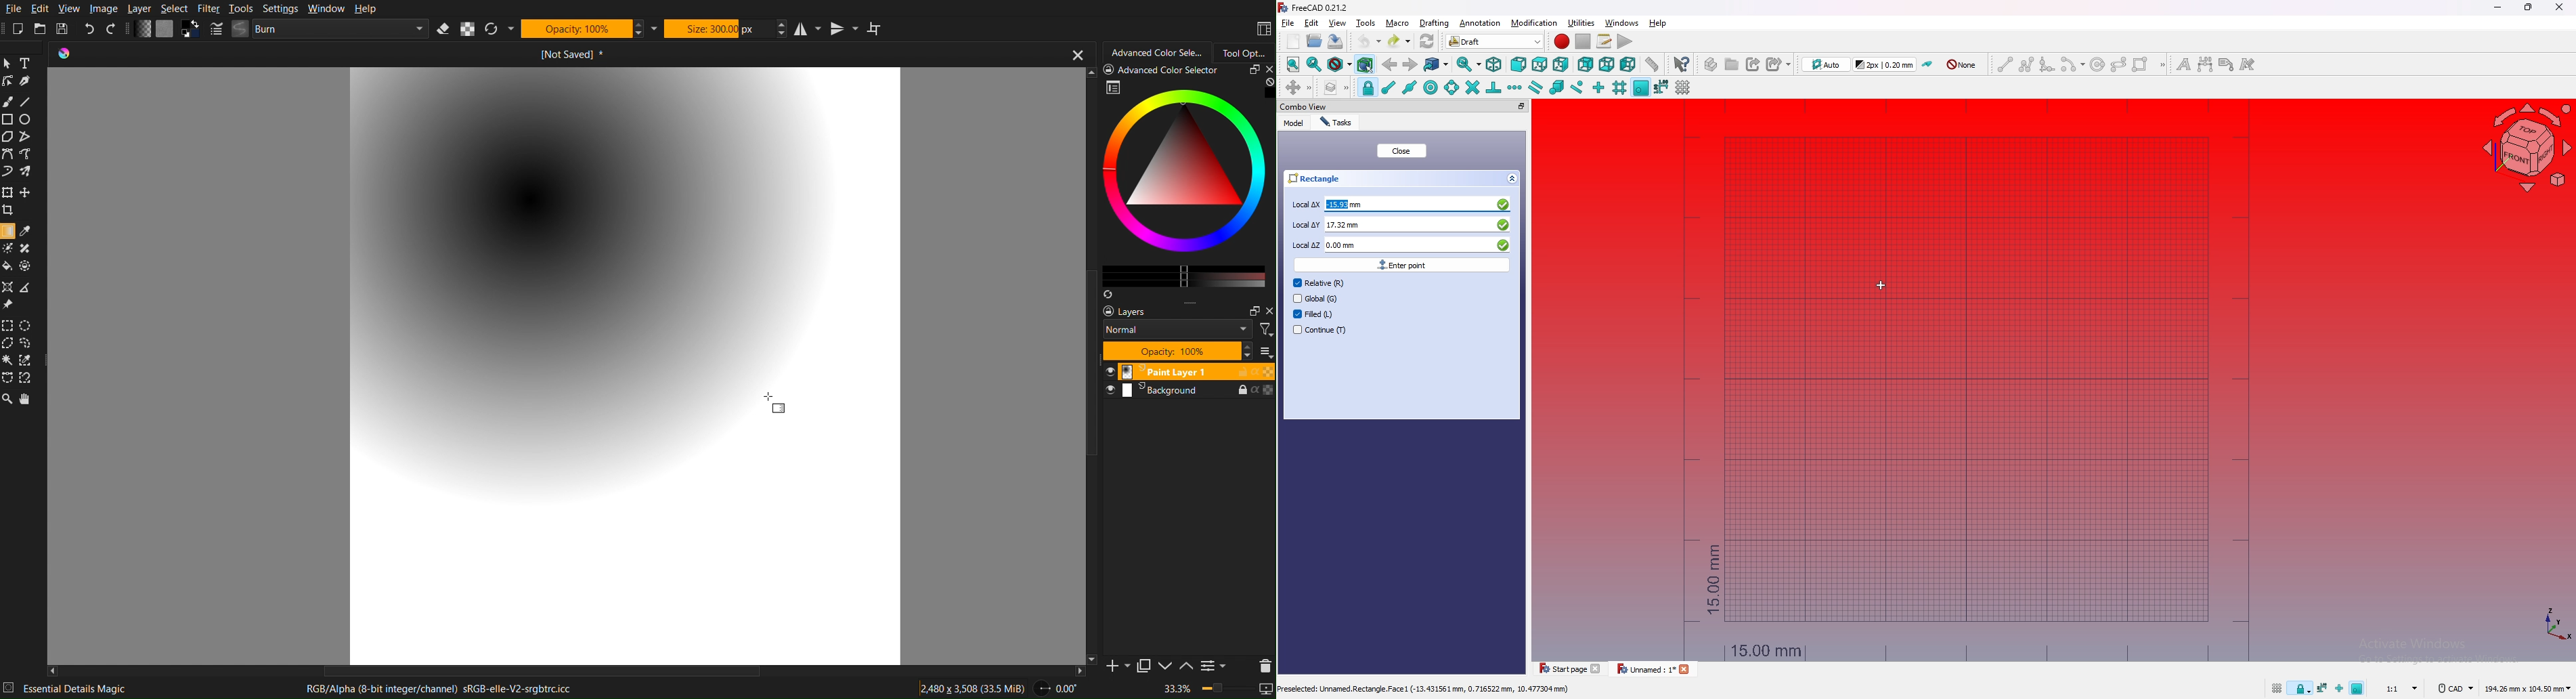 The image size is (2576, 700). Describe the element at coordinates (1882, 285) in the screenshot. I see `cursor` at that location.